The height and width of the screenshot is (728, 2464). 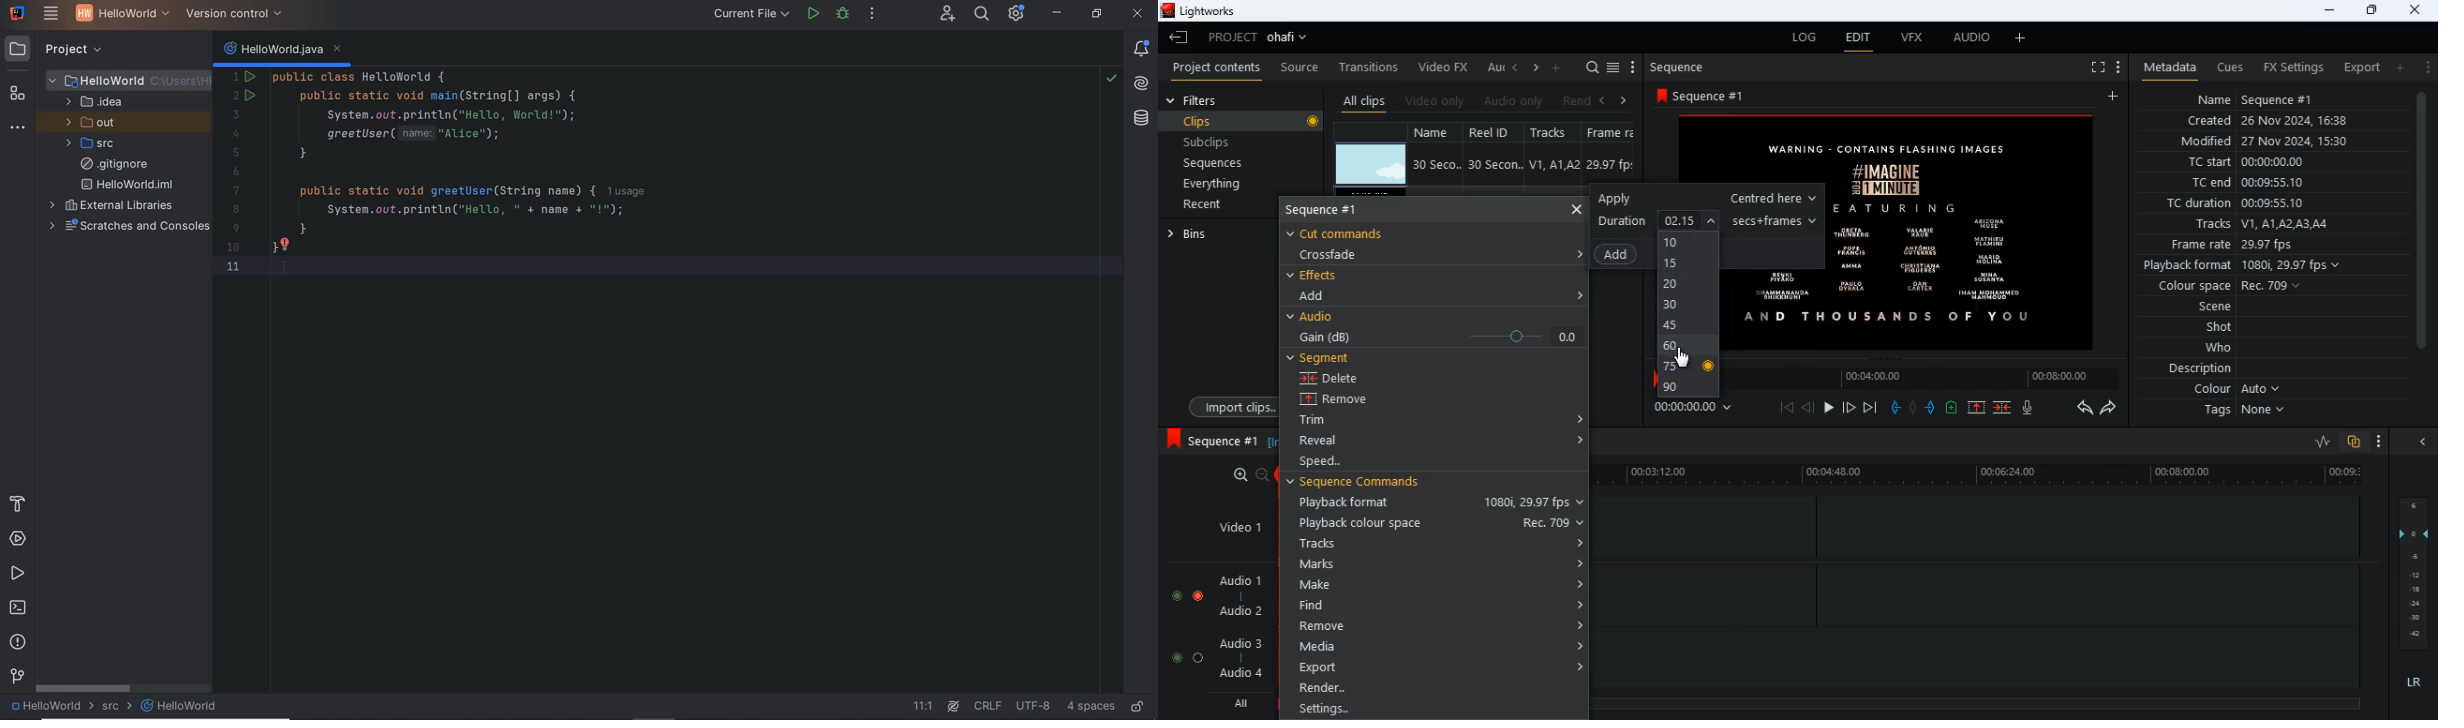 I want to click on push, so click(x=1933, y=409).